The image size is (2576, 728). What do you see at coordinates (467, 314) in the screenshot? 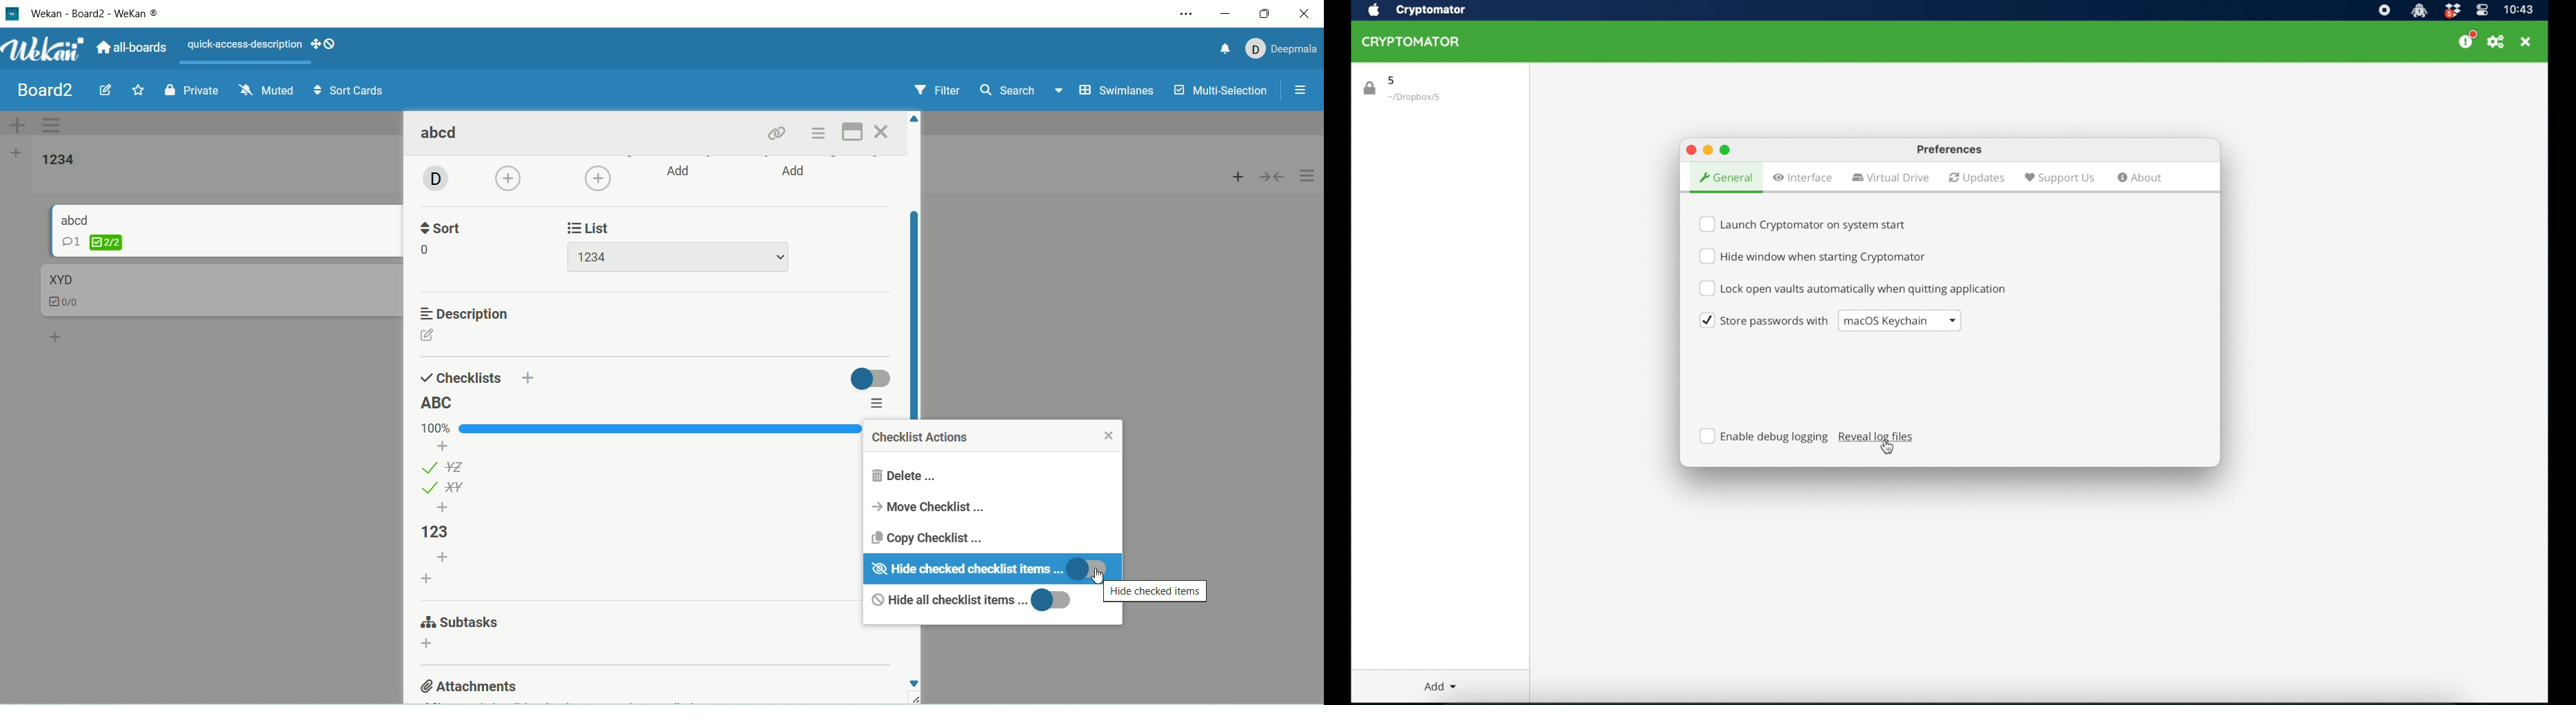
I see `description` at bounding box center [467, 314].